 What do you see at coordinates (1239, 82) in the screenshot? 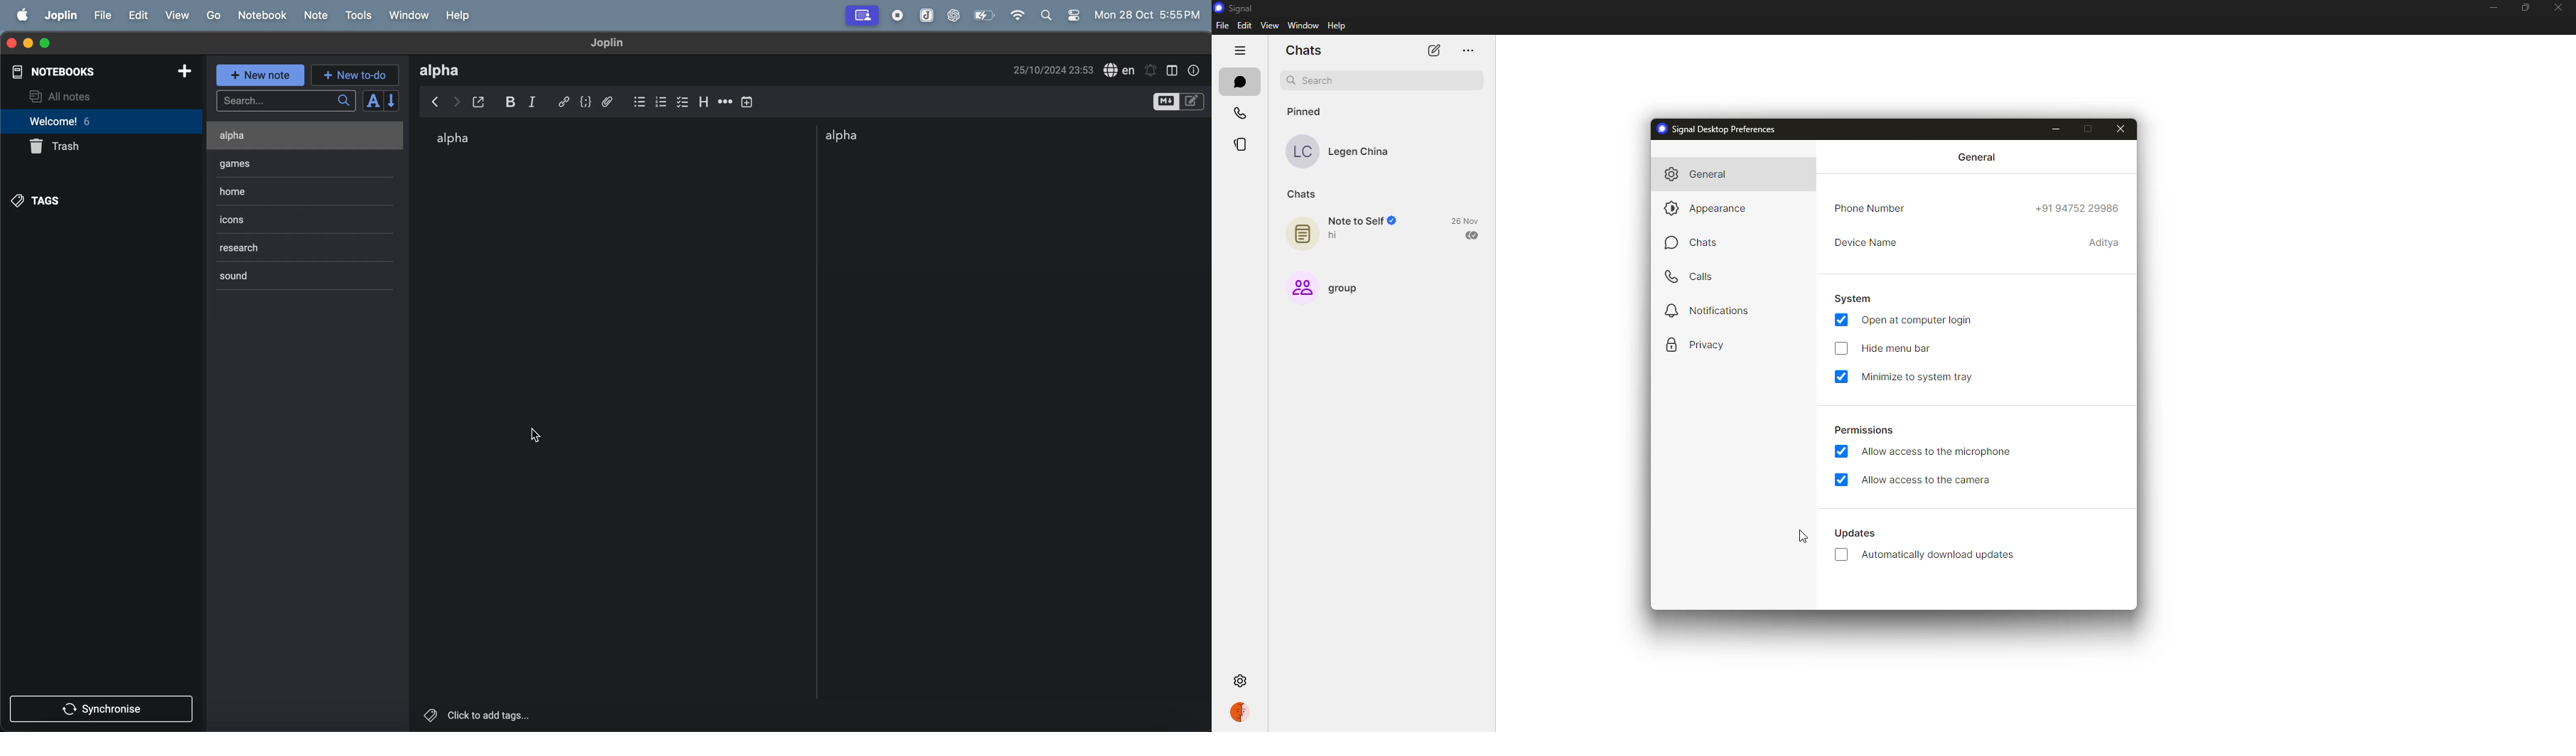
I see `chats` at bounding box center [1239, 82].